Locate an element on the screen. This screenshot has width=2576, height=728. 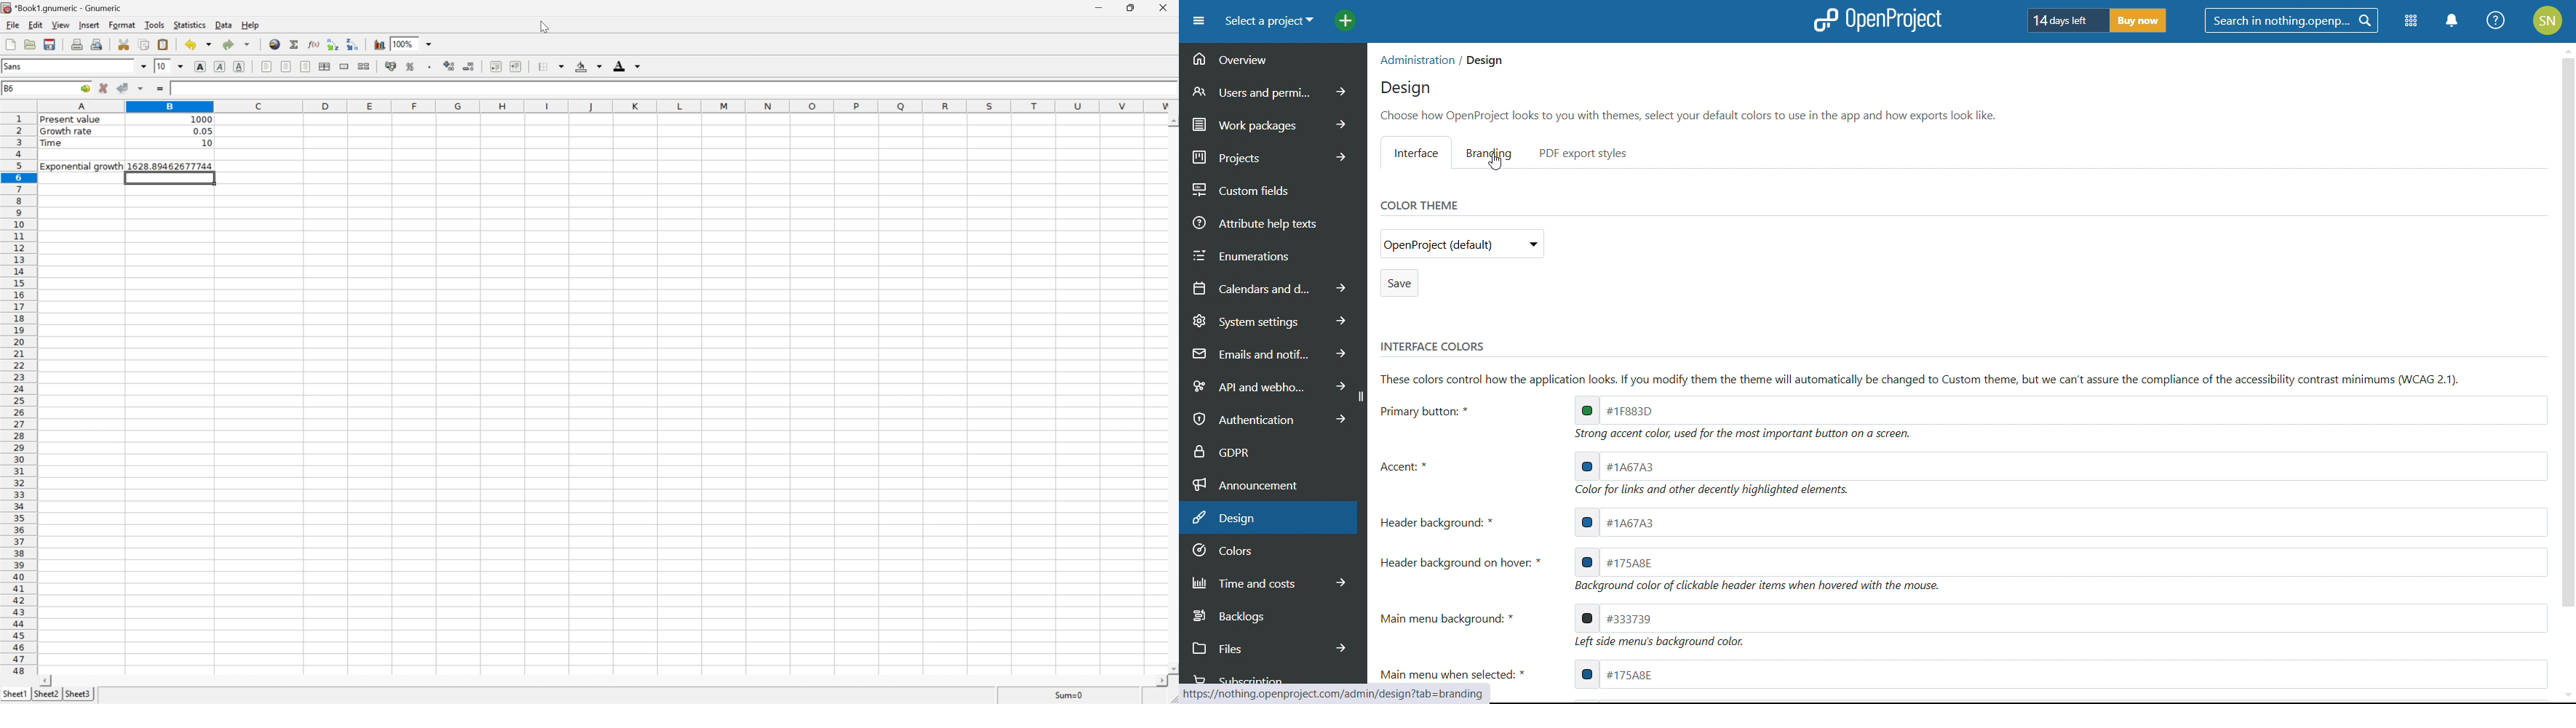
main menu background is located at coordinates (2060, 618).